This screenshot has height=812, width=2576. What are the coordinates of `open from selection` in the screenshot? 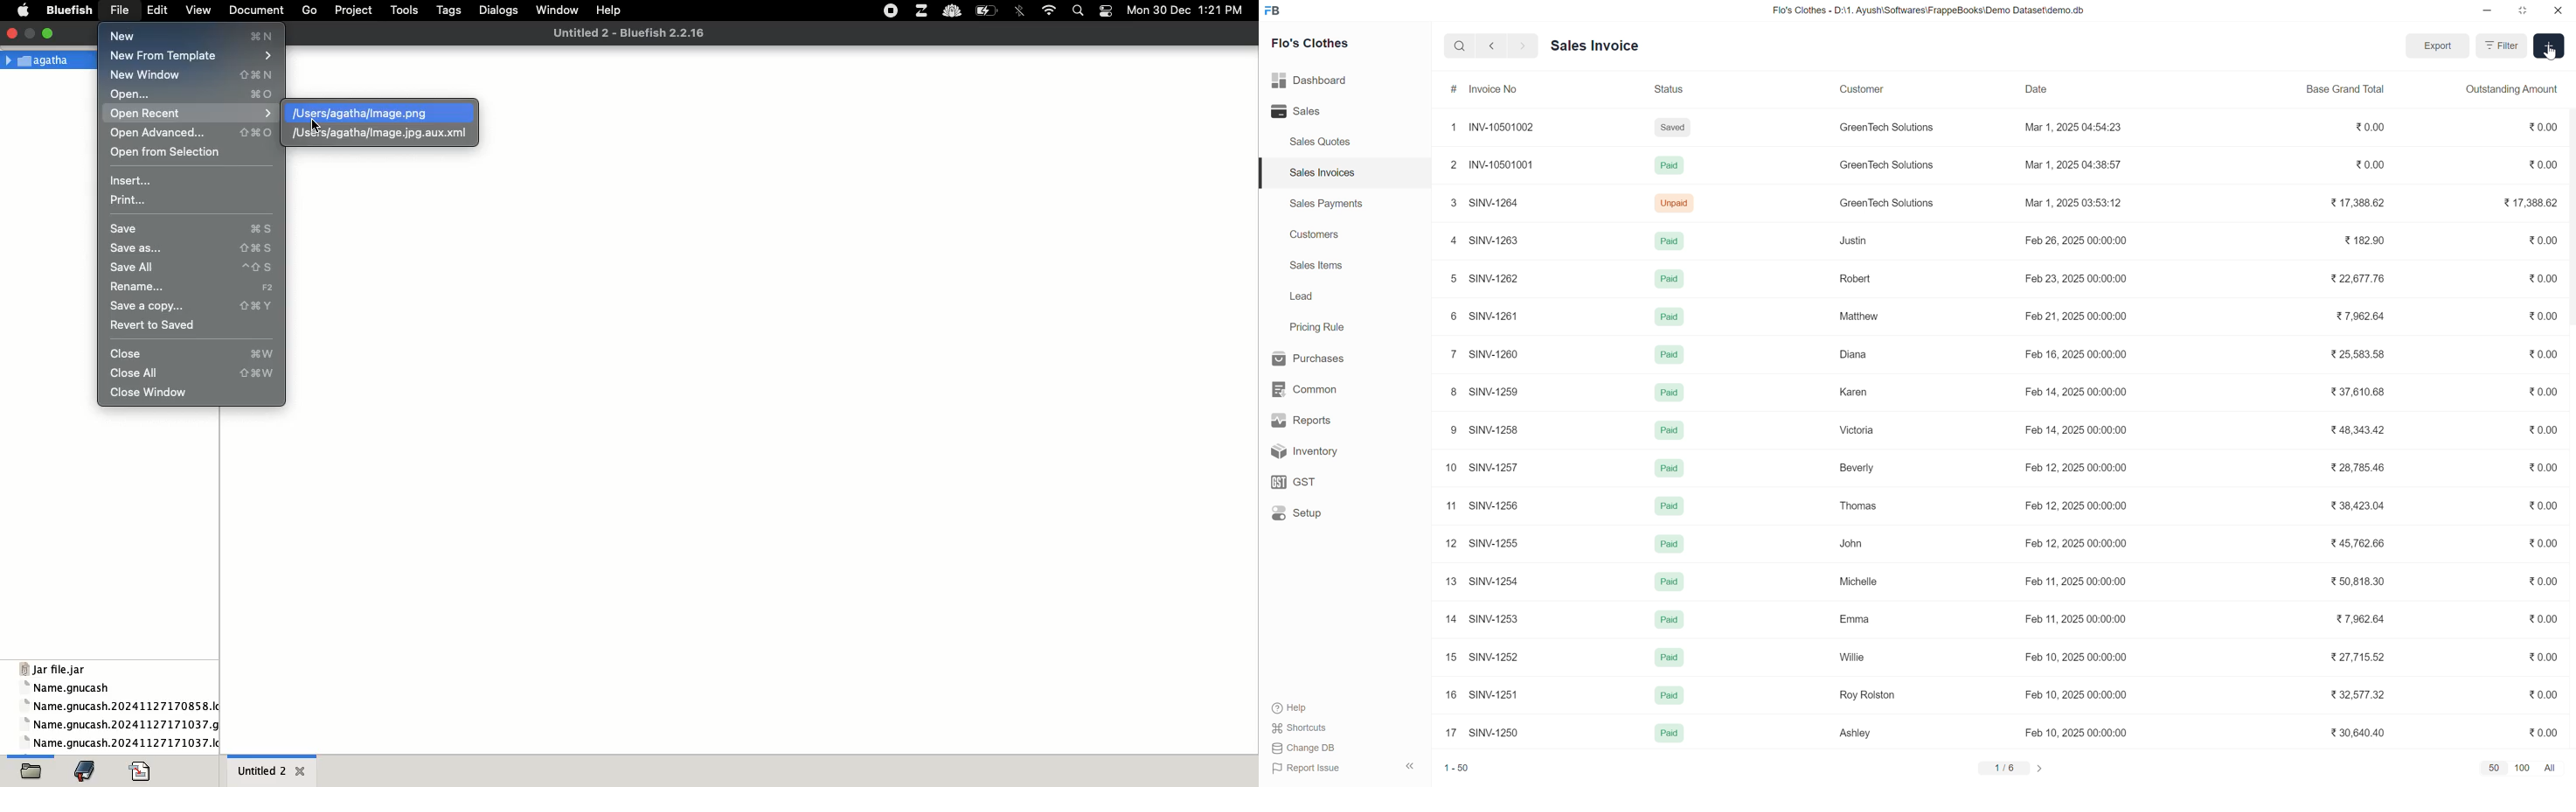 It's located at (180, 153).